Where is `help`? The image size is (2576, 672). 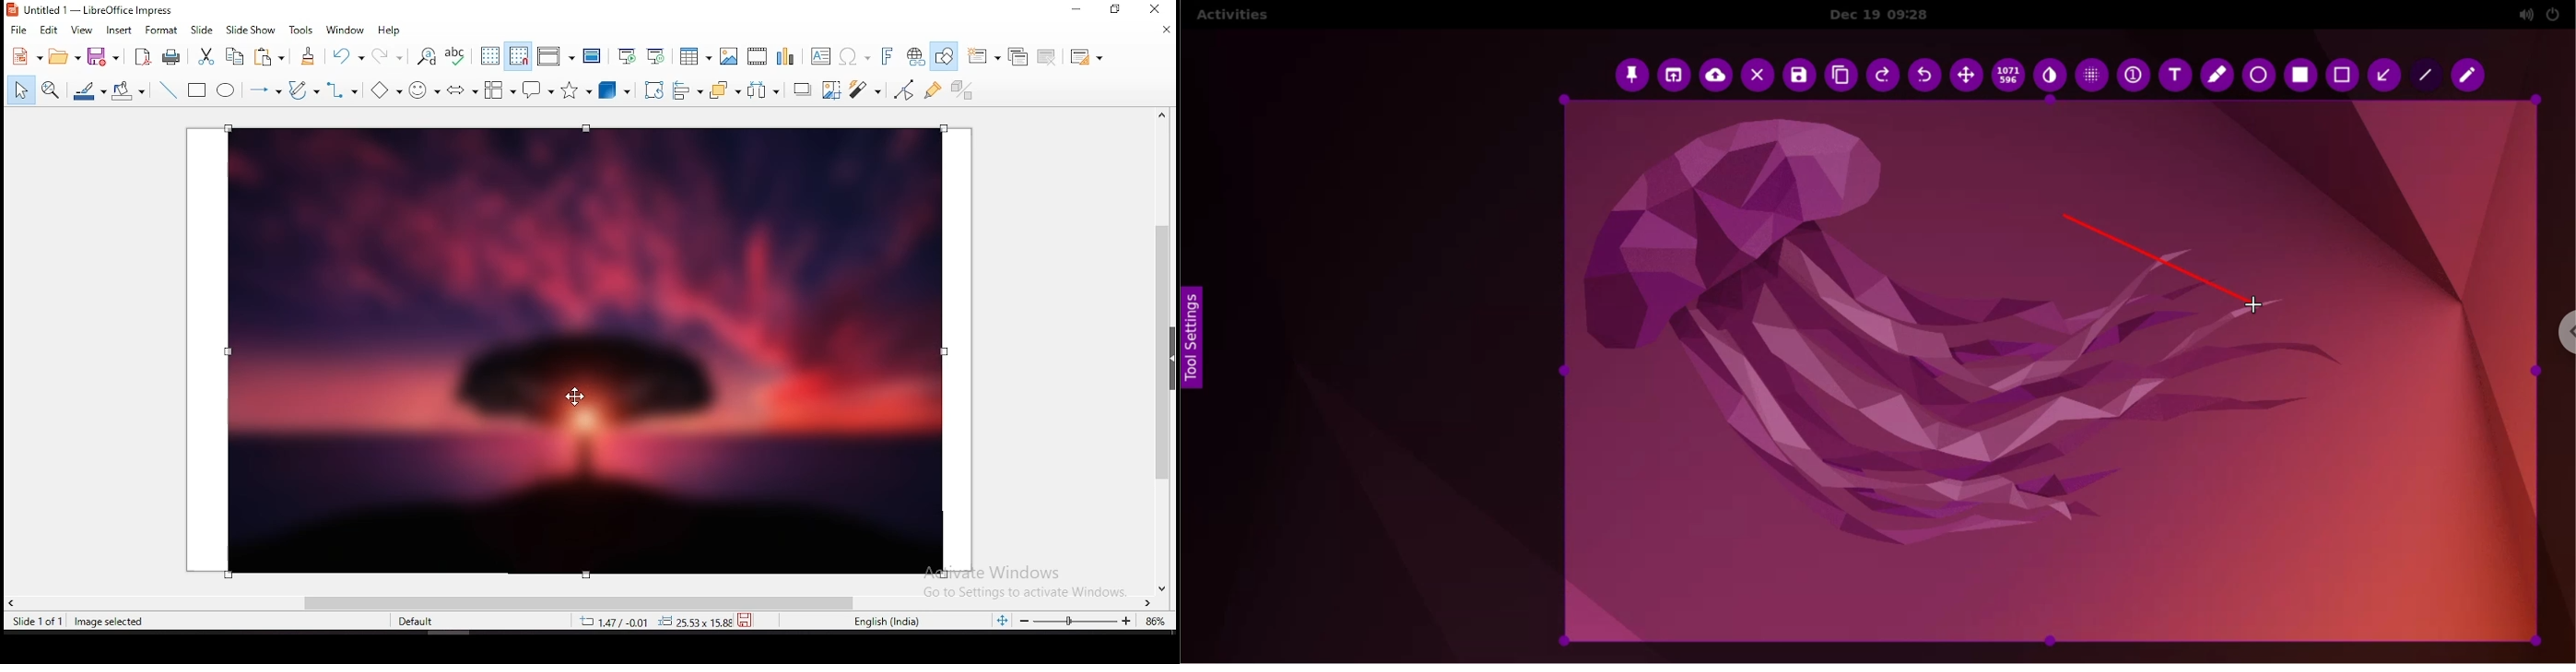 help is located at coordinates (392, 31).